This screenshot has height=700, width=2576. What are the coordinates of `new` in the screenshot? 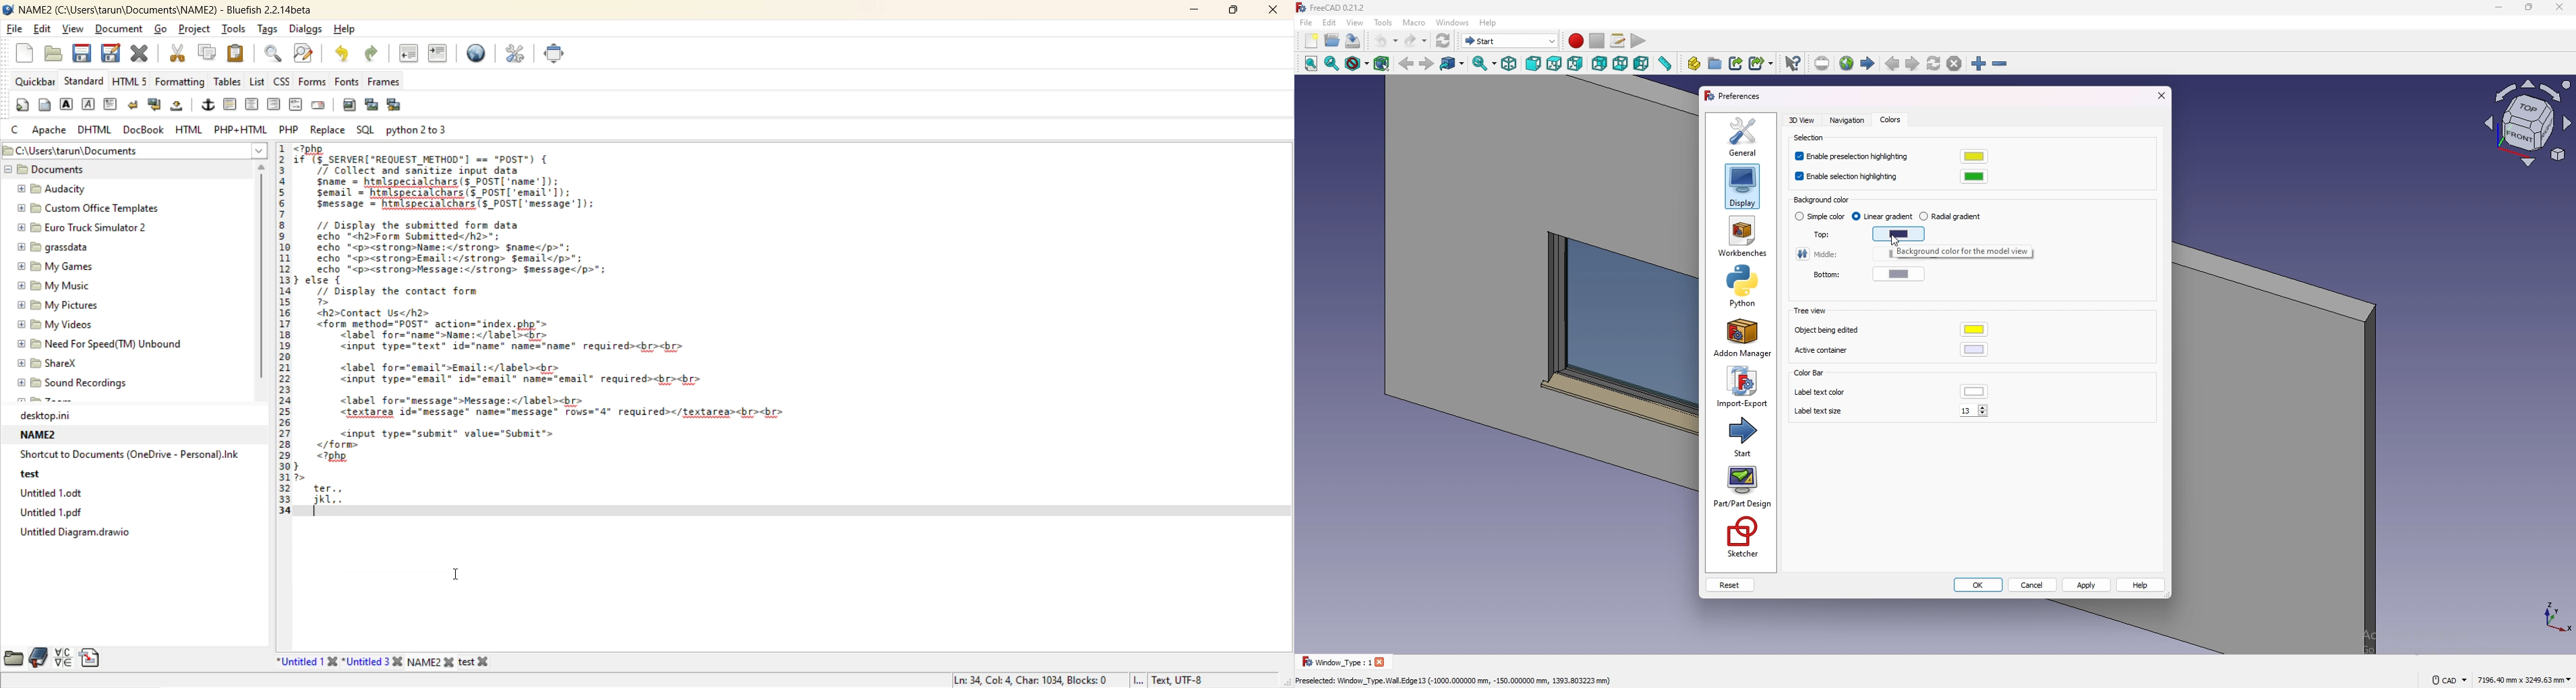 It's located at (26, 52).